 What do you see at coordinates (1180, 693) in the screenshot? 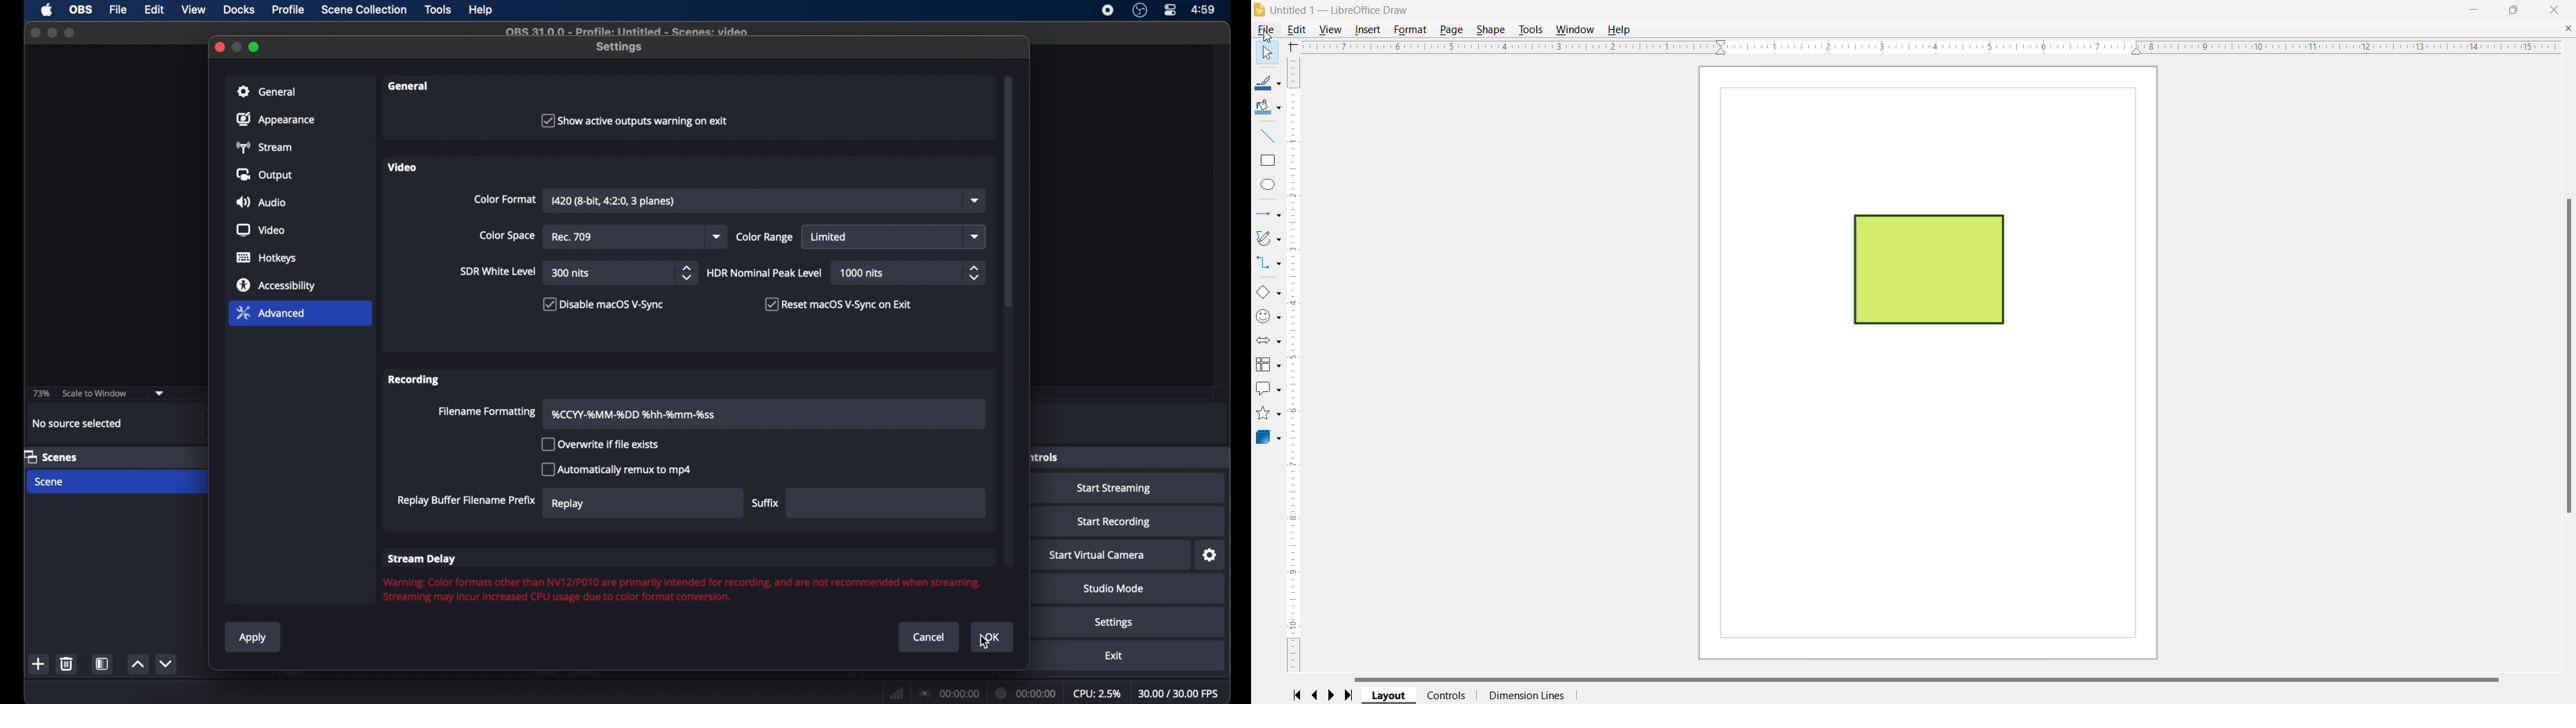
I see `30.00/30.00 fps` at bounding box center [1180, 693].